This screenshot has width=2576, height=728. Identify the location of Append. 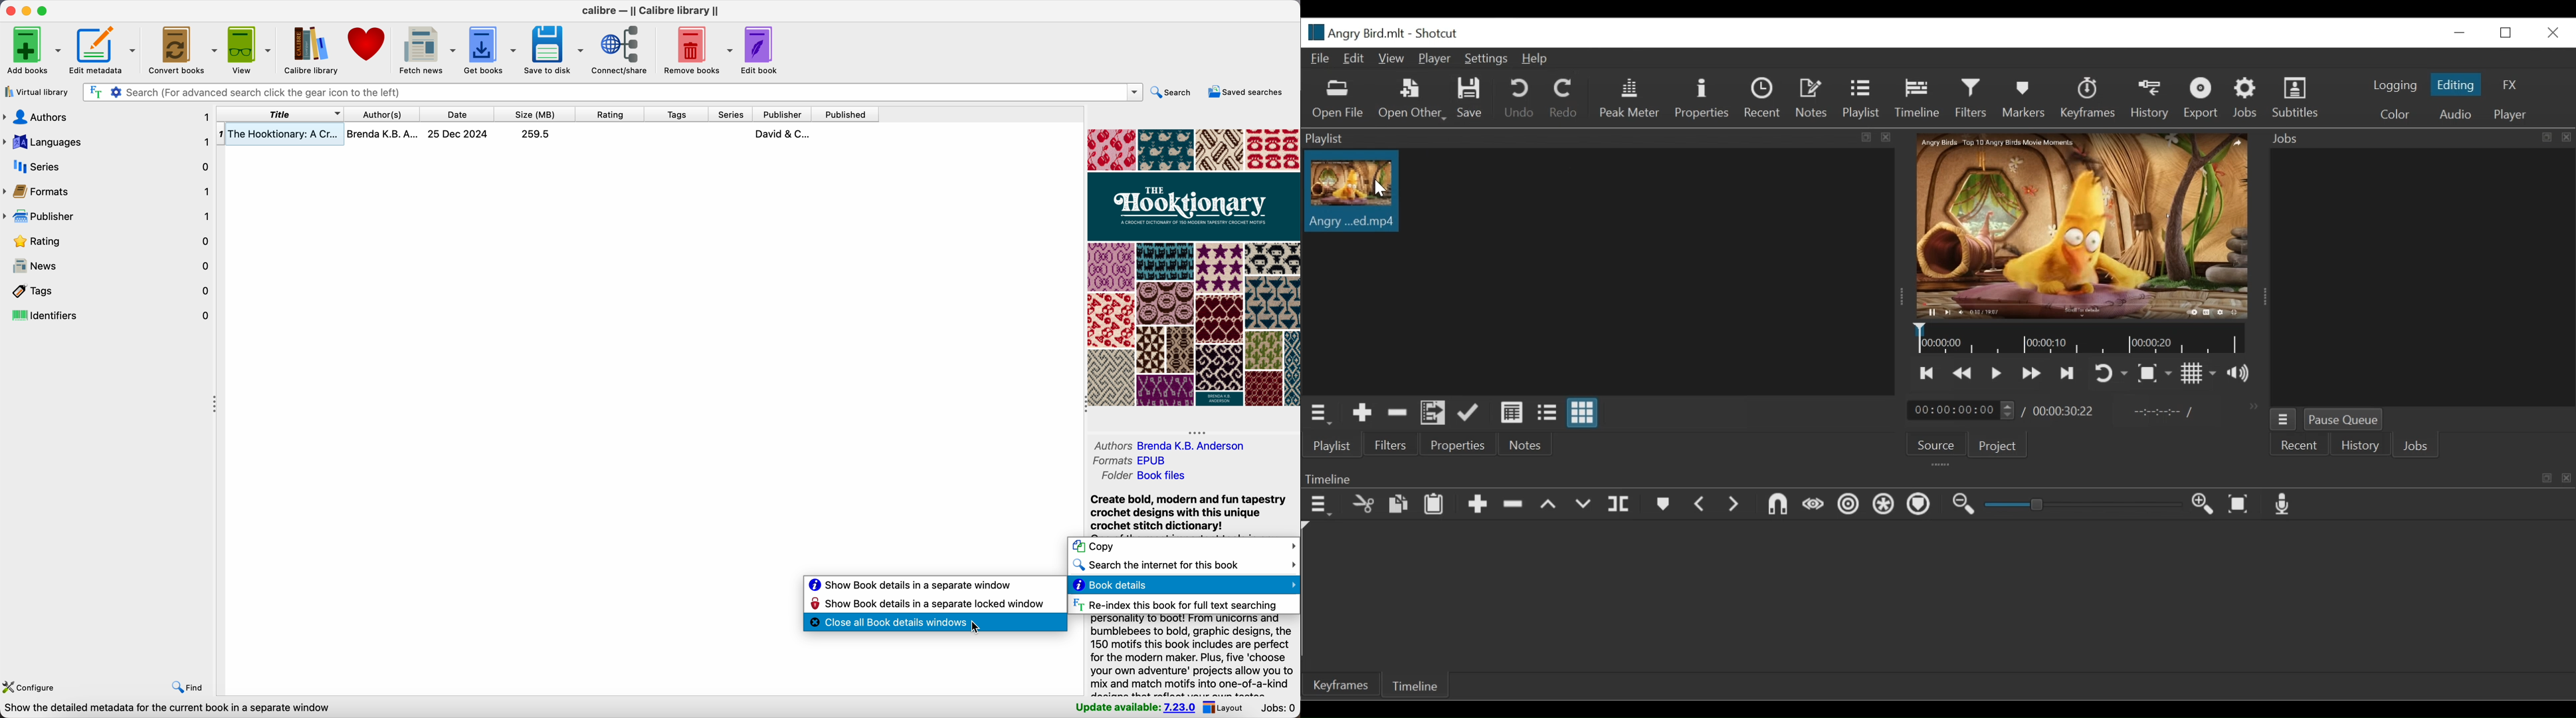
(1478, 504).